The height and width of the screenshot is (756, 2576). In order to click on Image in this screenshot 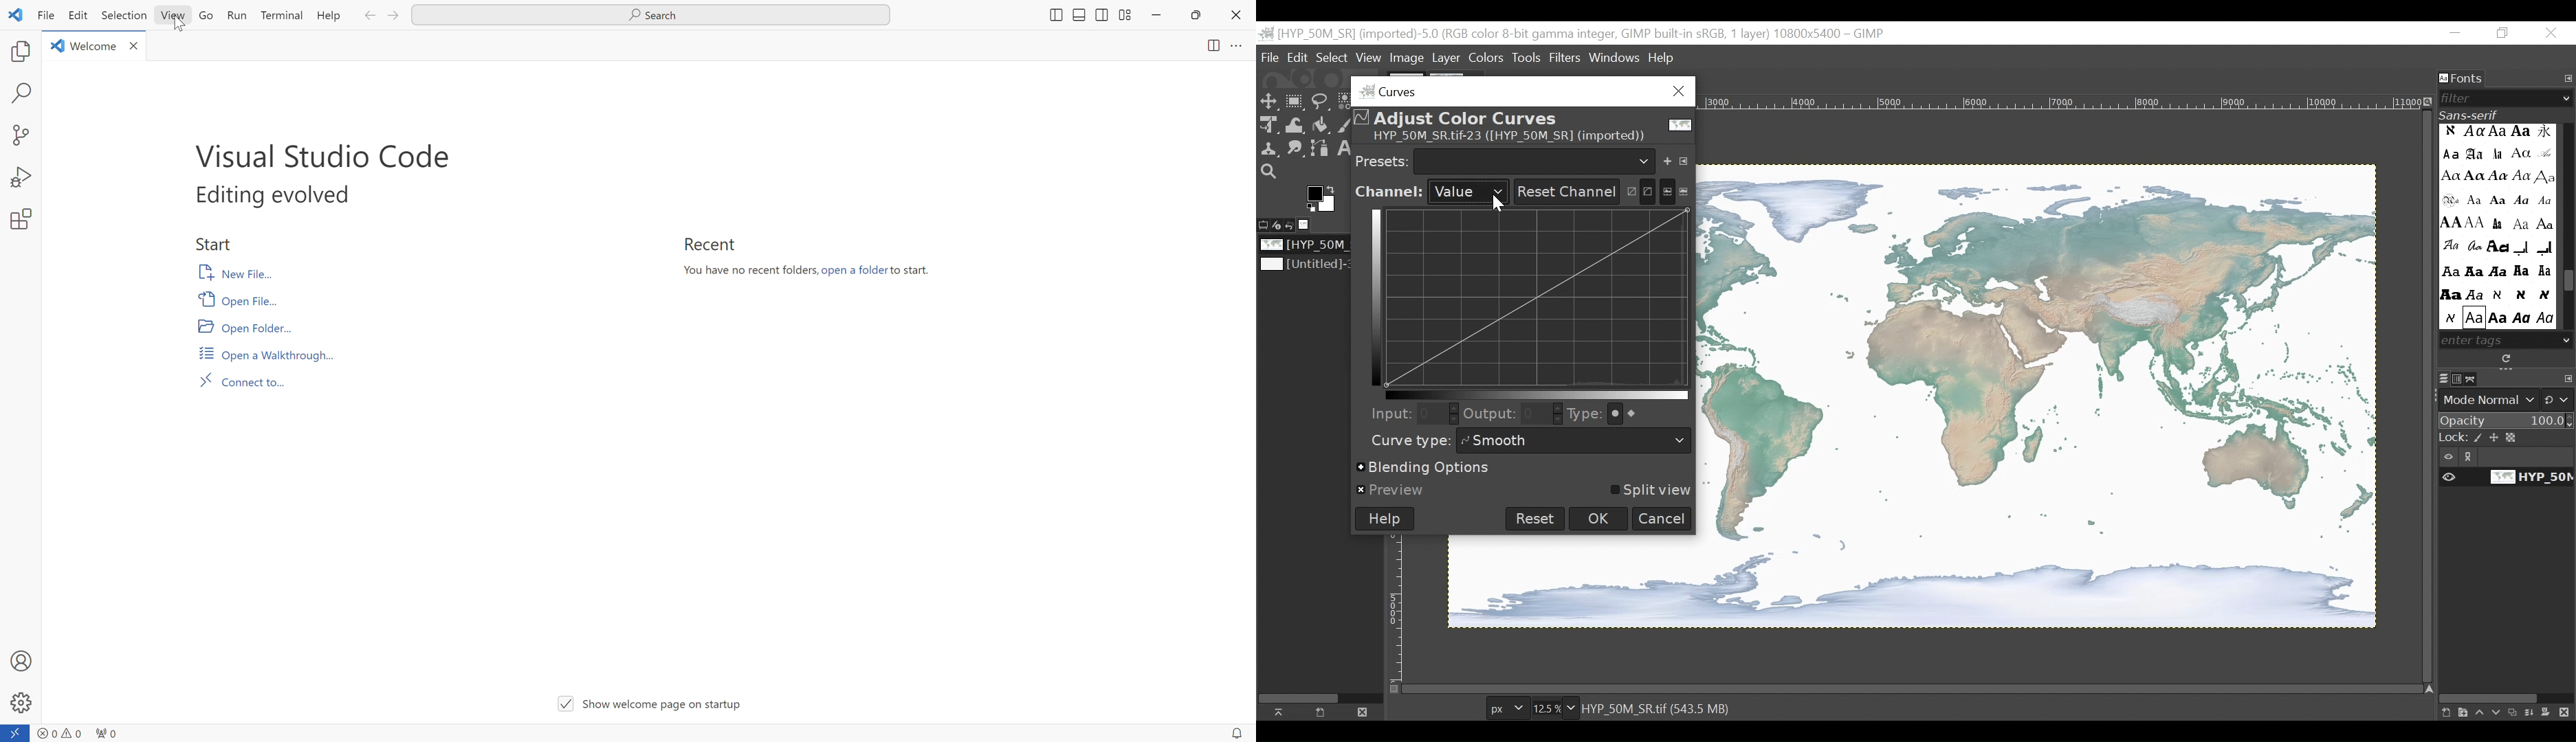, I will do `click(1408, 58)`.